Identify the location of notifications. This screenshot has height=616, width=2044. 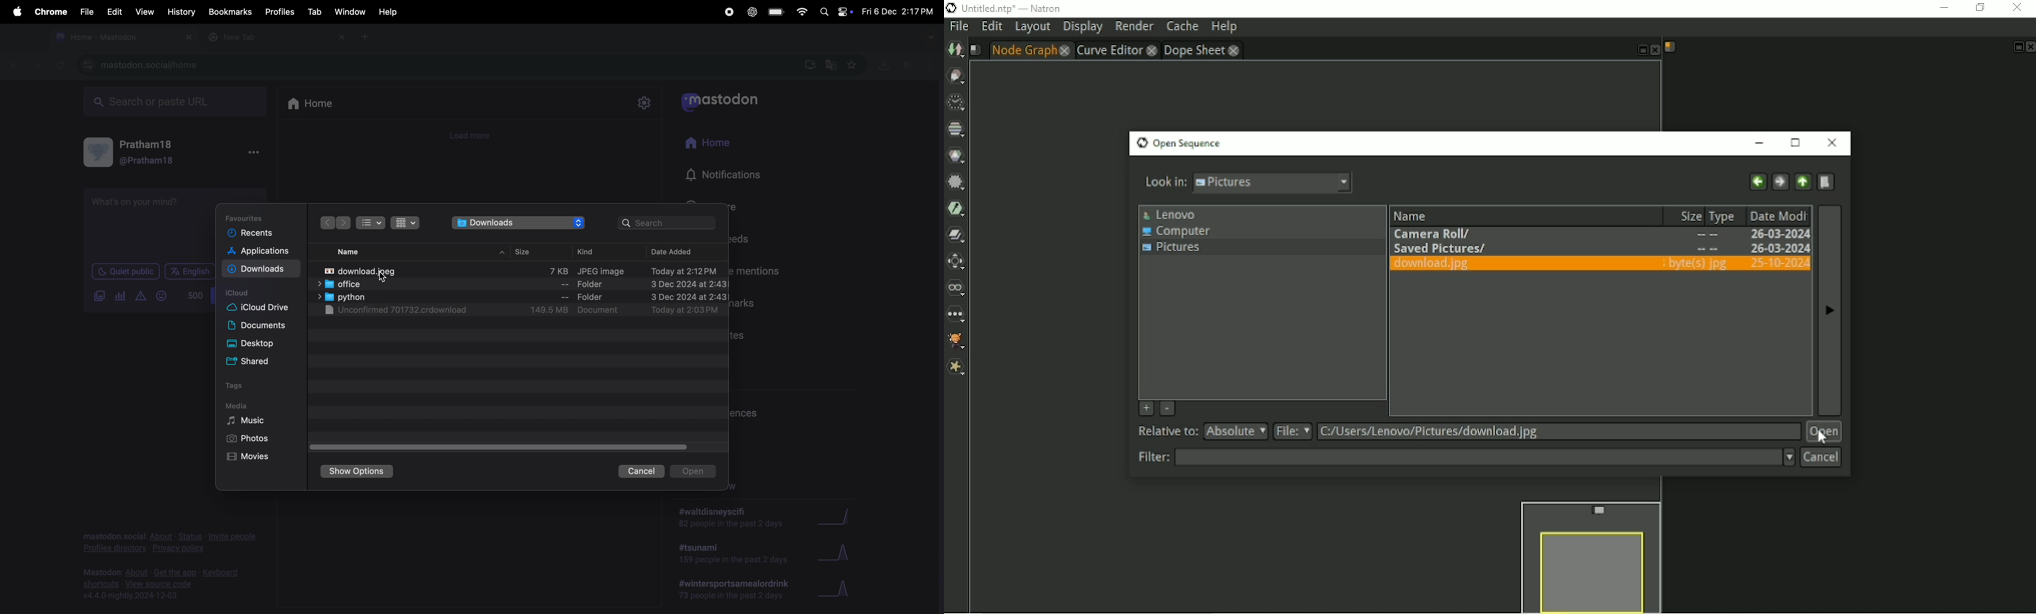
(727, 175).